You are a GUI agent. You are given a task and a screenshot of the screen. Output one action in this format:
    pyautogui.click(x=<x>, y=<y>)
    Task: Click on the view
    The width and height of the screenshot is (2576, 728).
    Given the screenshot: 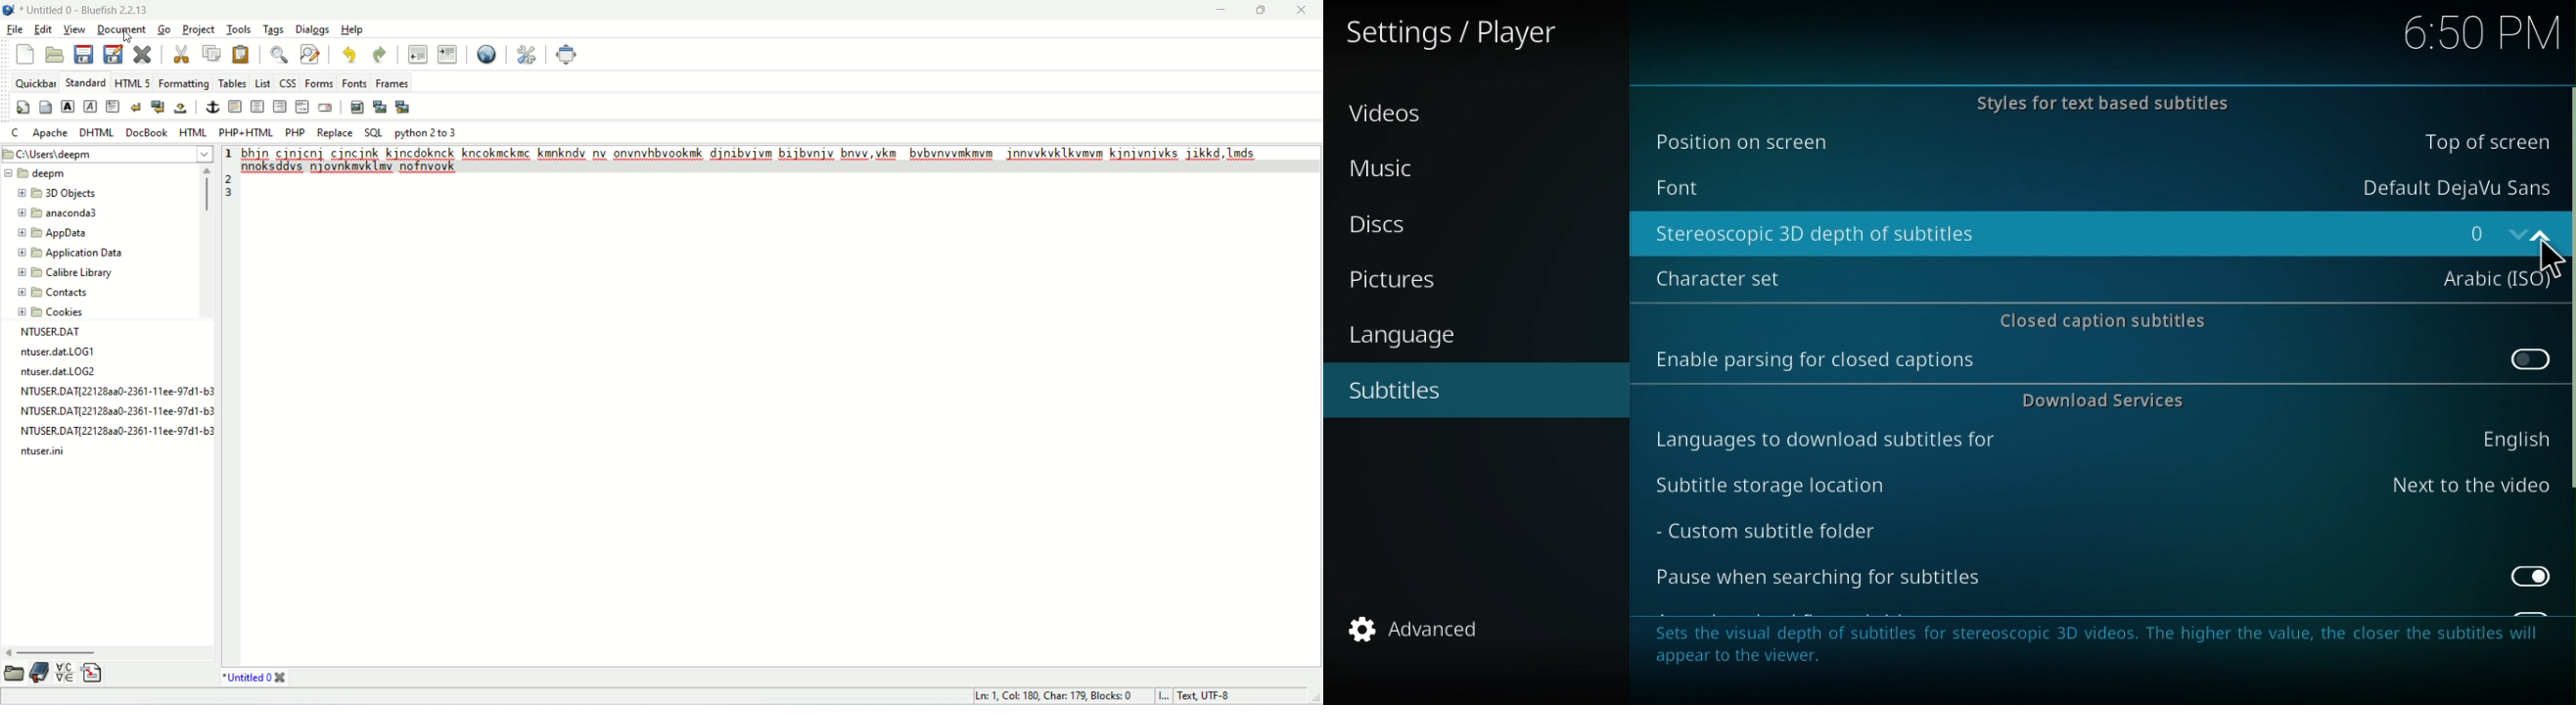 What is the action you would take?
    pyautogui.click(x=74, y=30)
    